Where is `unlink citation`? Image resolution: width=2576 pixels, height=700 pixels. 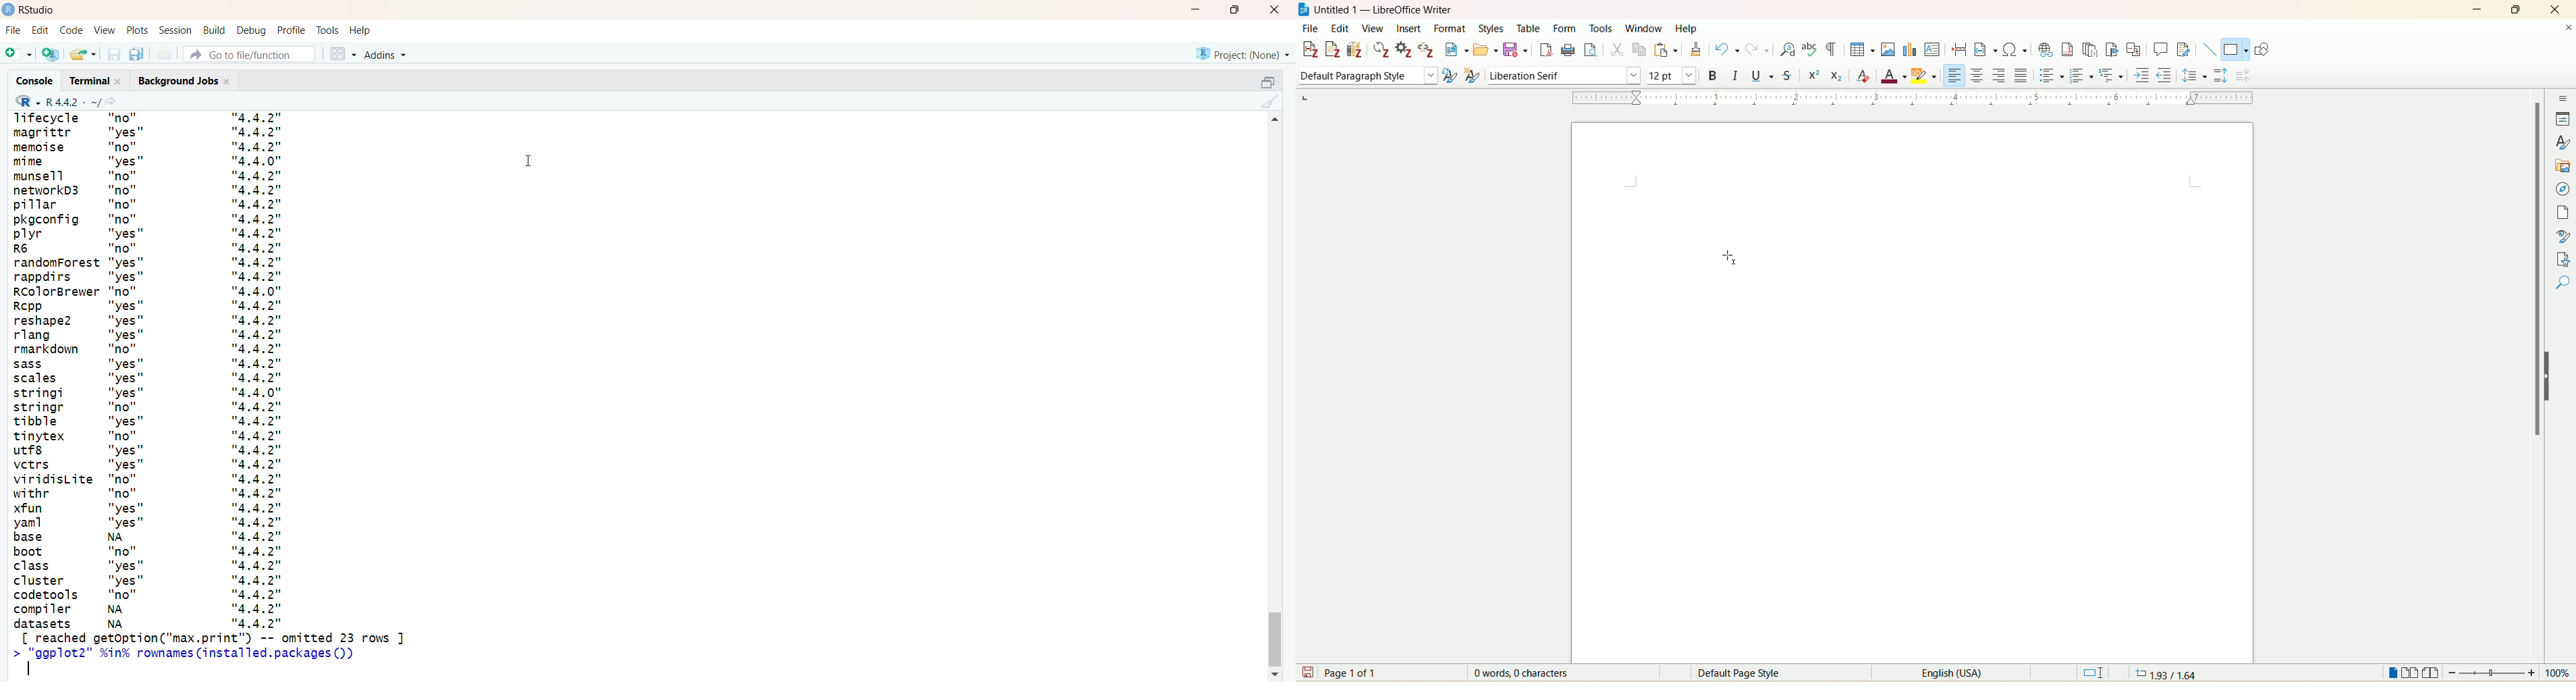 unlink citation is located at coordinates (1427, 49).